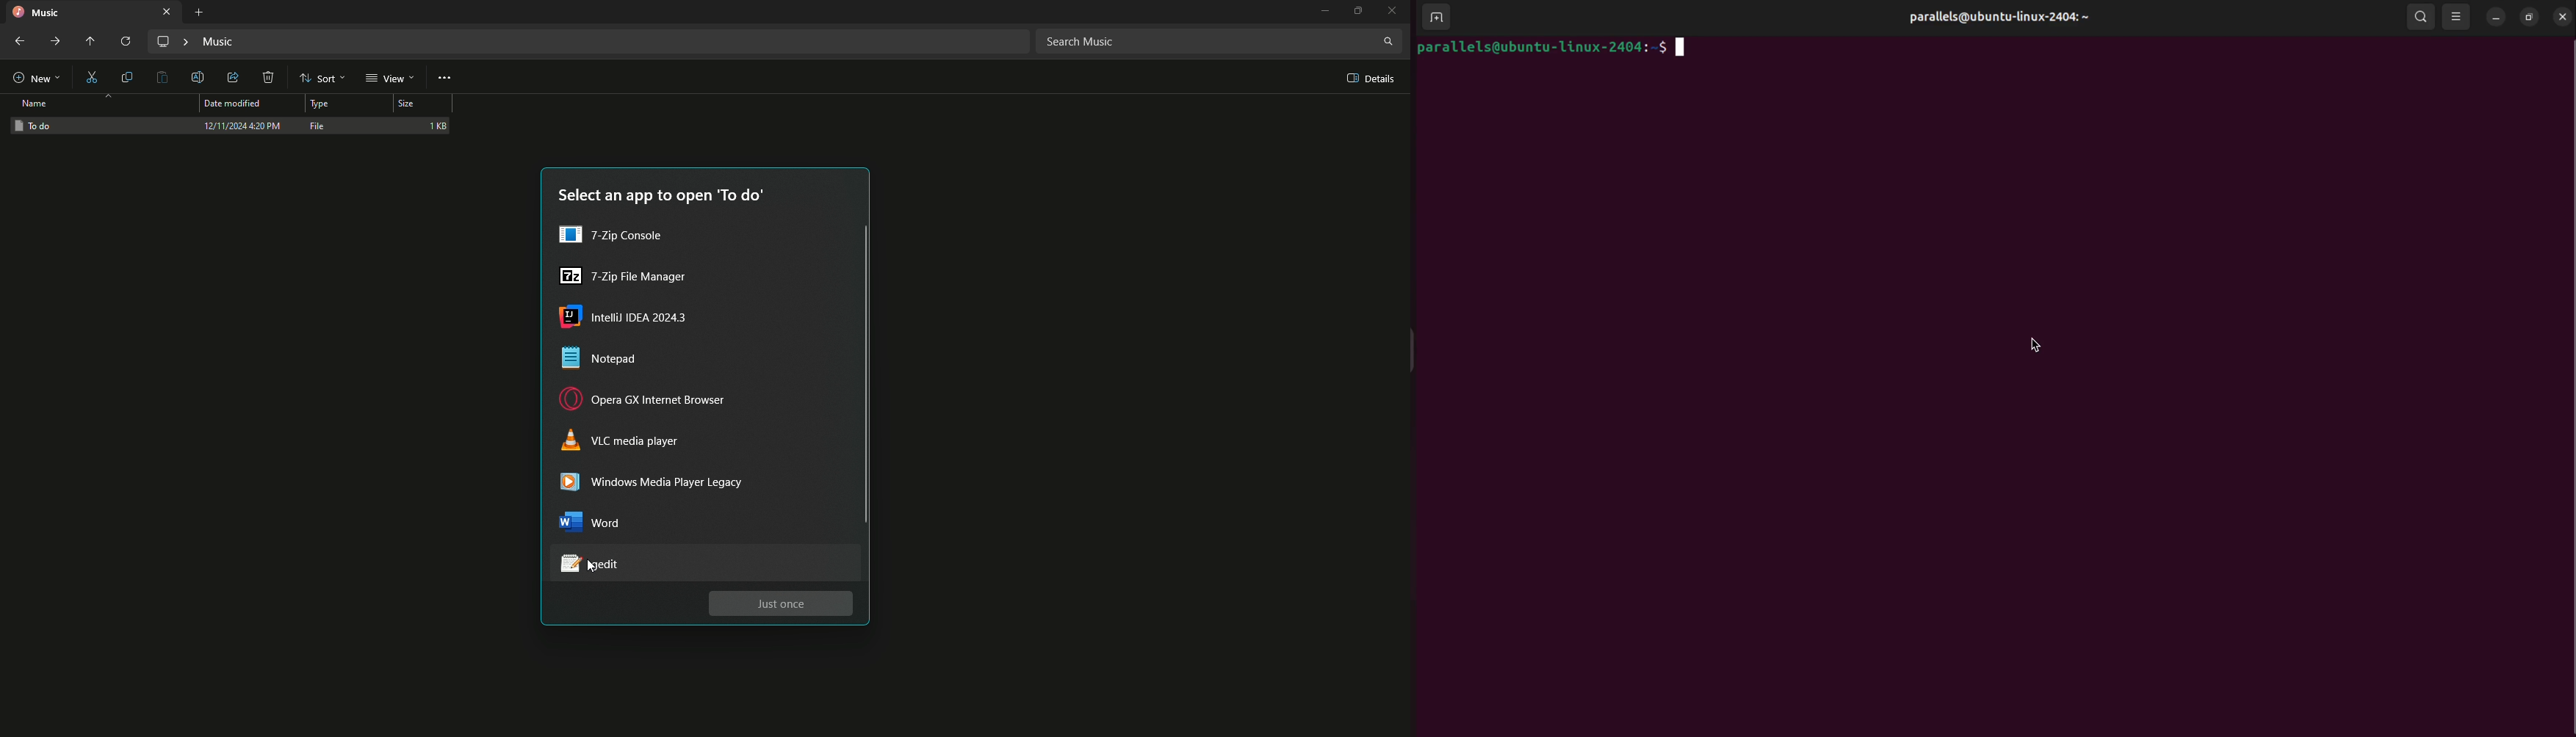 This screenshot has height=756, width=2576. I want to click on bash prompt, so click(1549, 48).